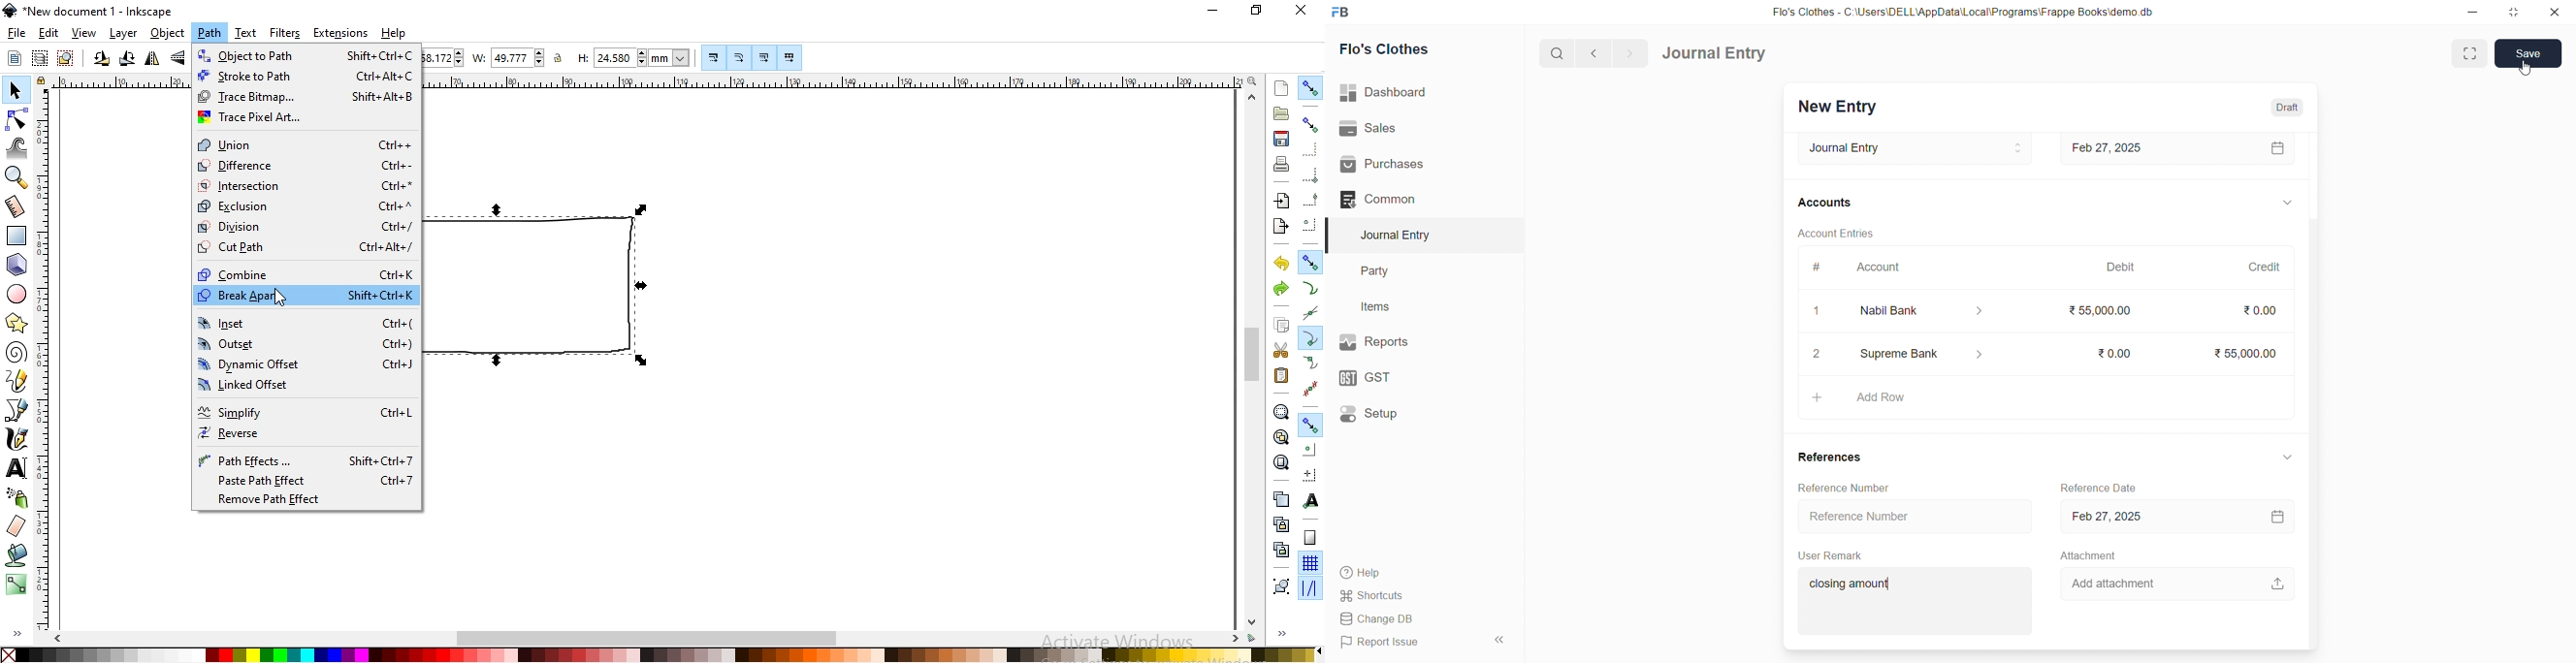 Image resolution: width=2576 pixels, height=672 pixels. I want to click on draw  calligraphic or brush strokes, so click(16, 439).